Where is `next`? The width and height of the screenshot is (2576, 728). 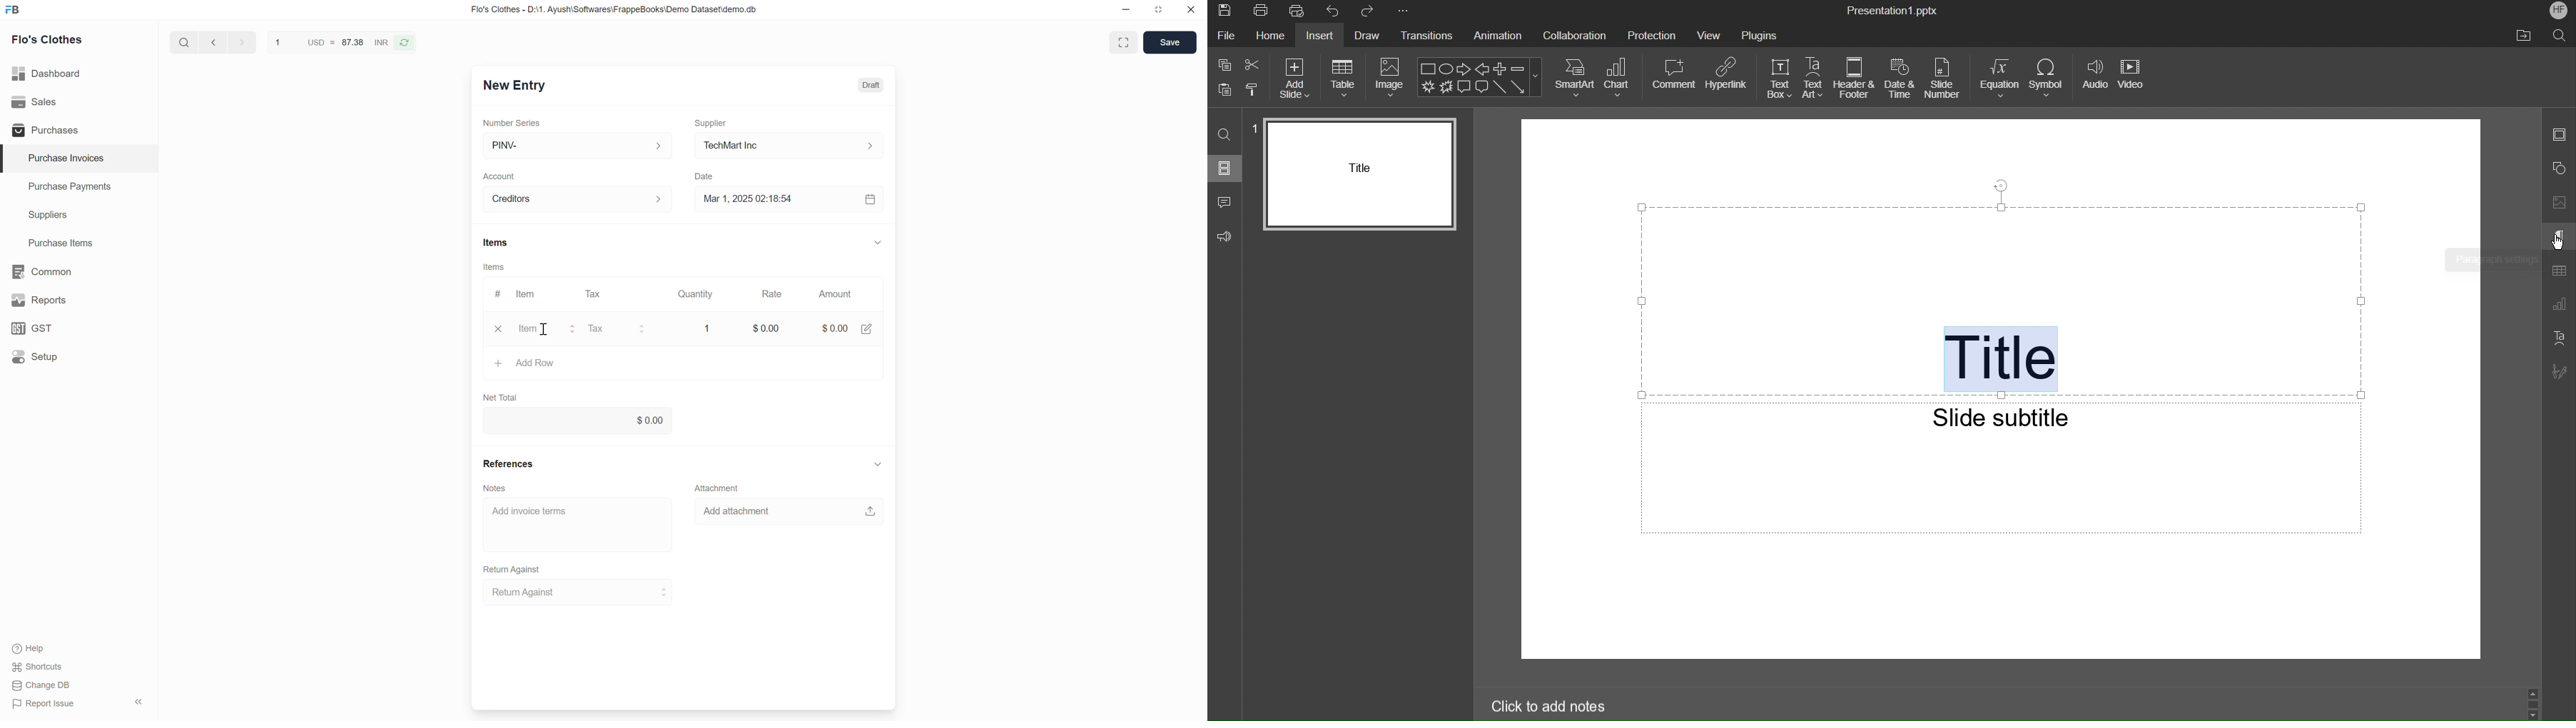 next is located at coordinates (243, 42).